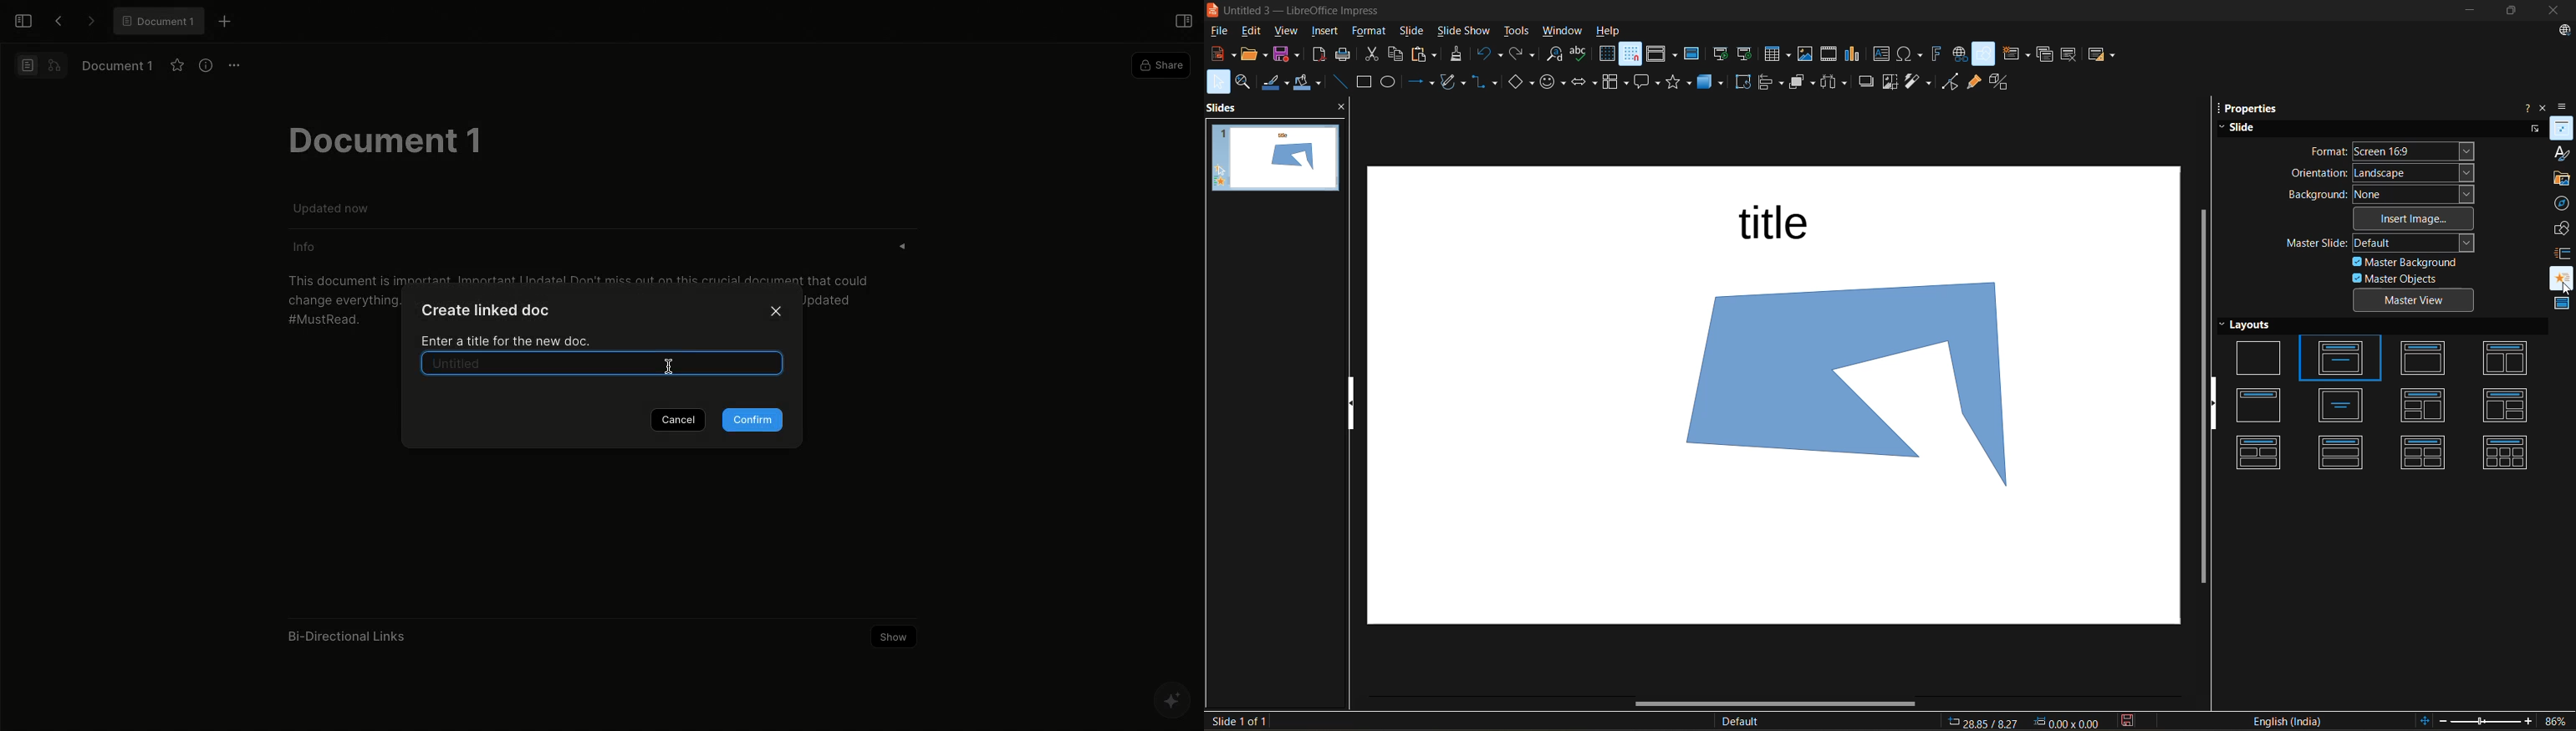  What do you see at coordinates (1837, 83) in the screenshot?
I see `distribute` at bounding box center [1837, 83].